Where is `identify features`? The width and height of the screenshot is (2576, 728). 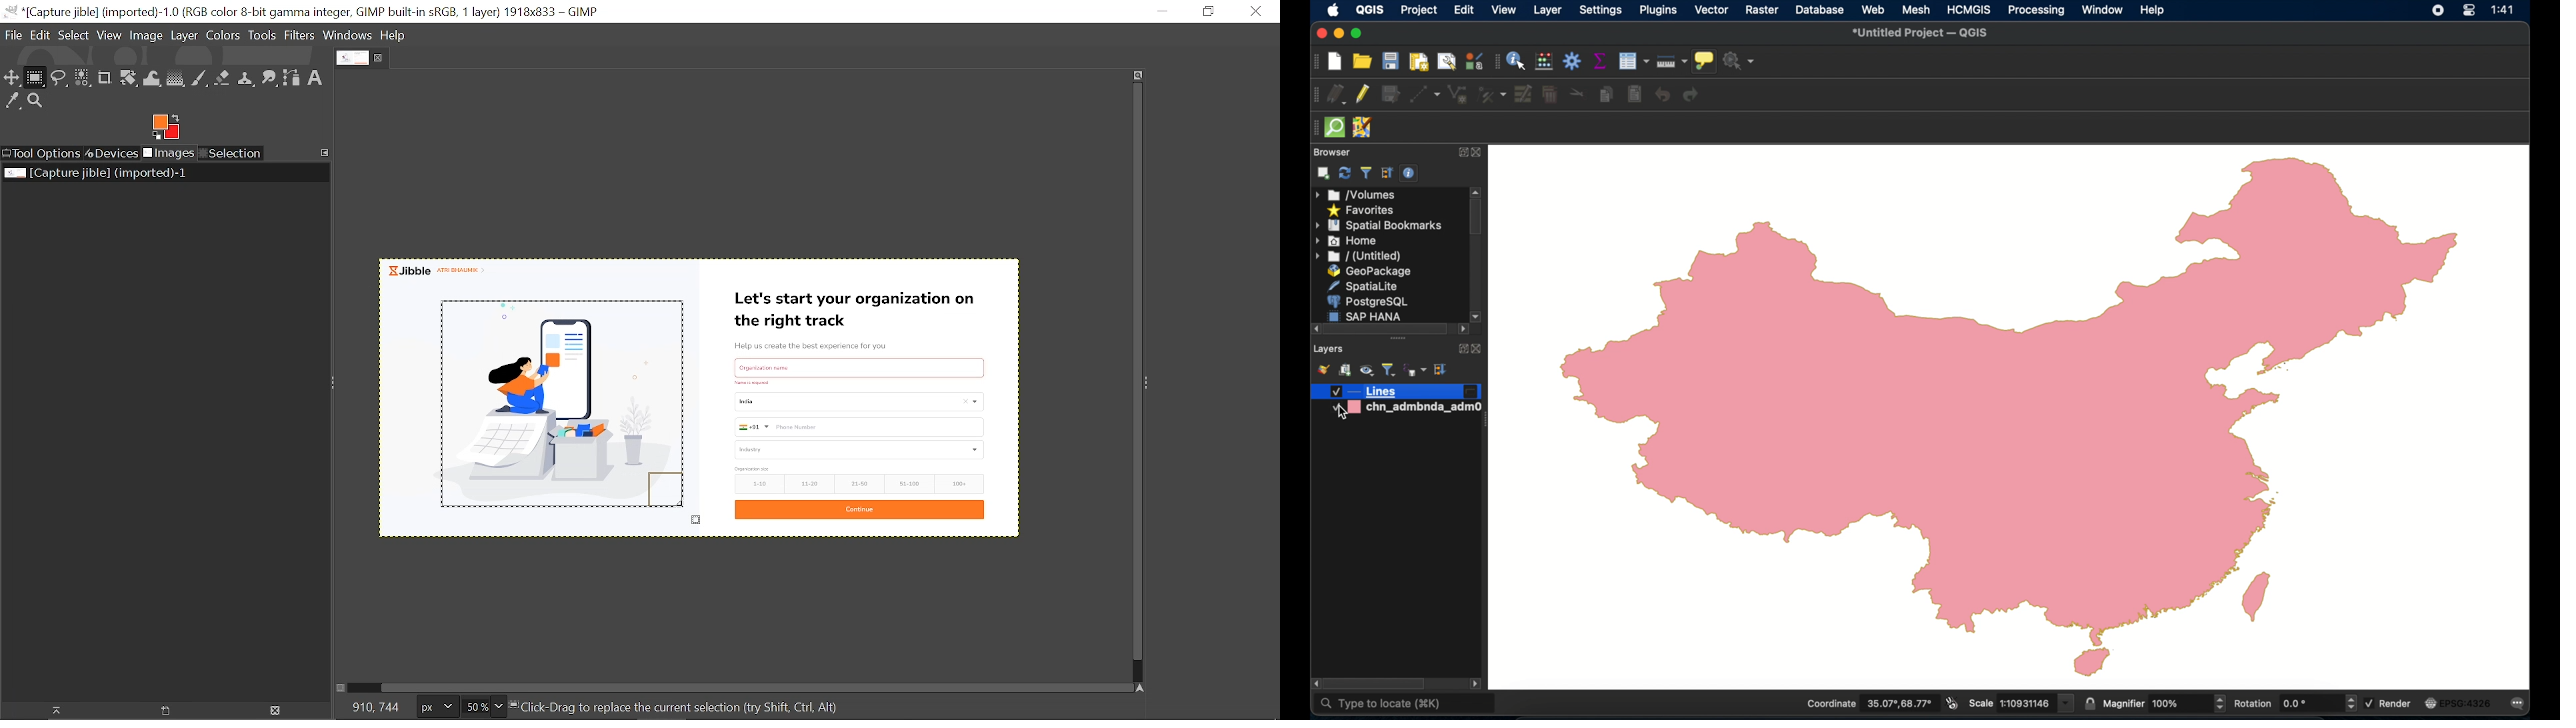 identify features is located at coordinates (1517, 61).